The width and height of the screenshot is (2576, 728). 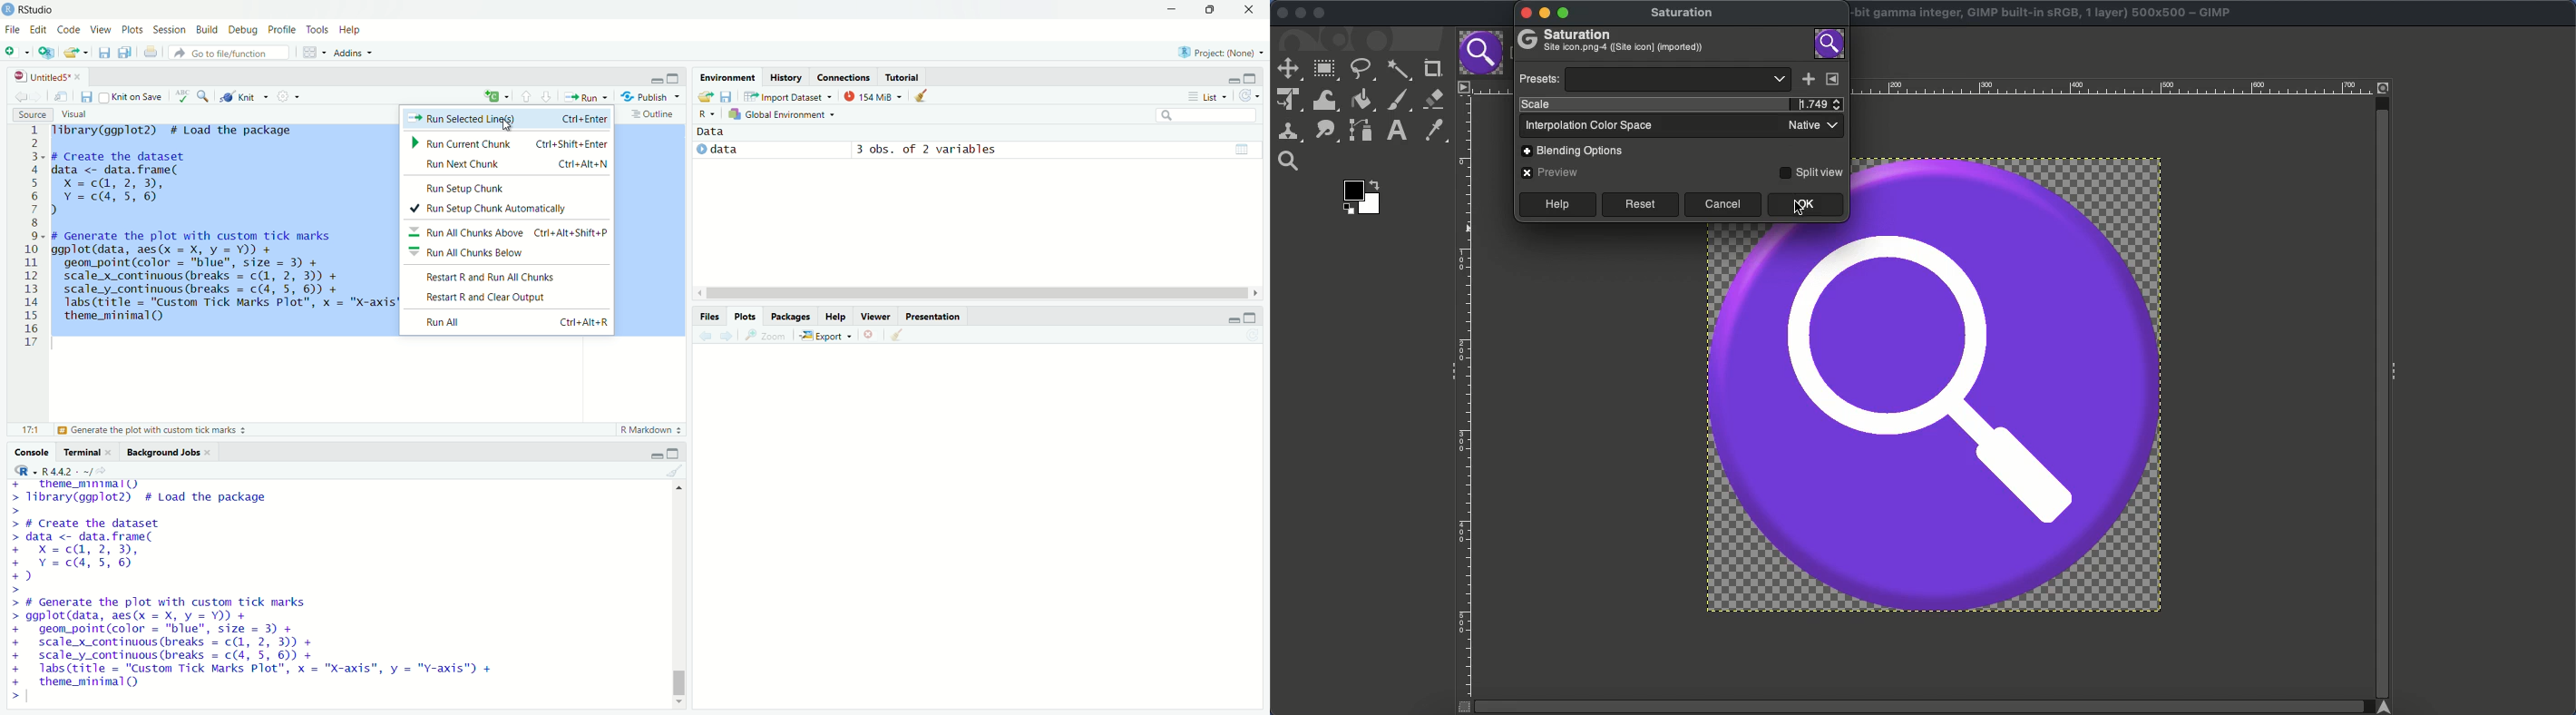 What do you see at coordinates (208, 29) in the screenshot?
I see `build` at bounding box center [208, 29].